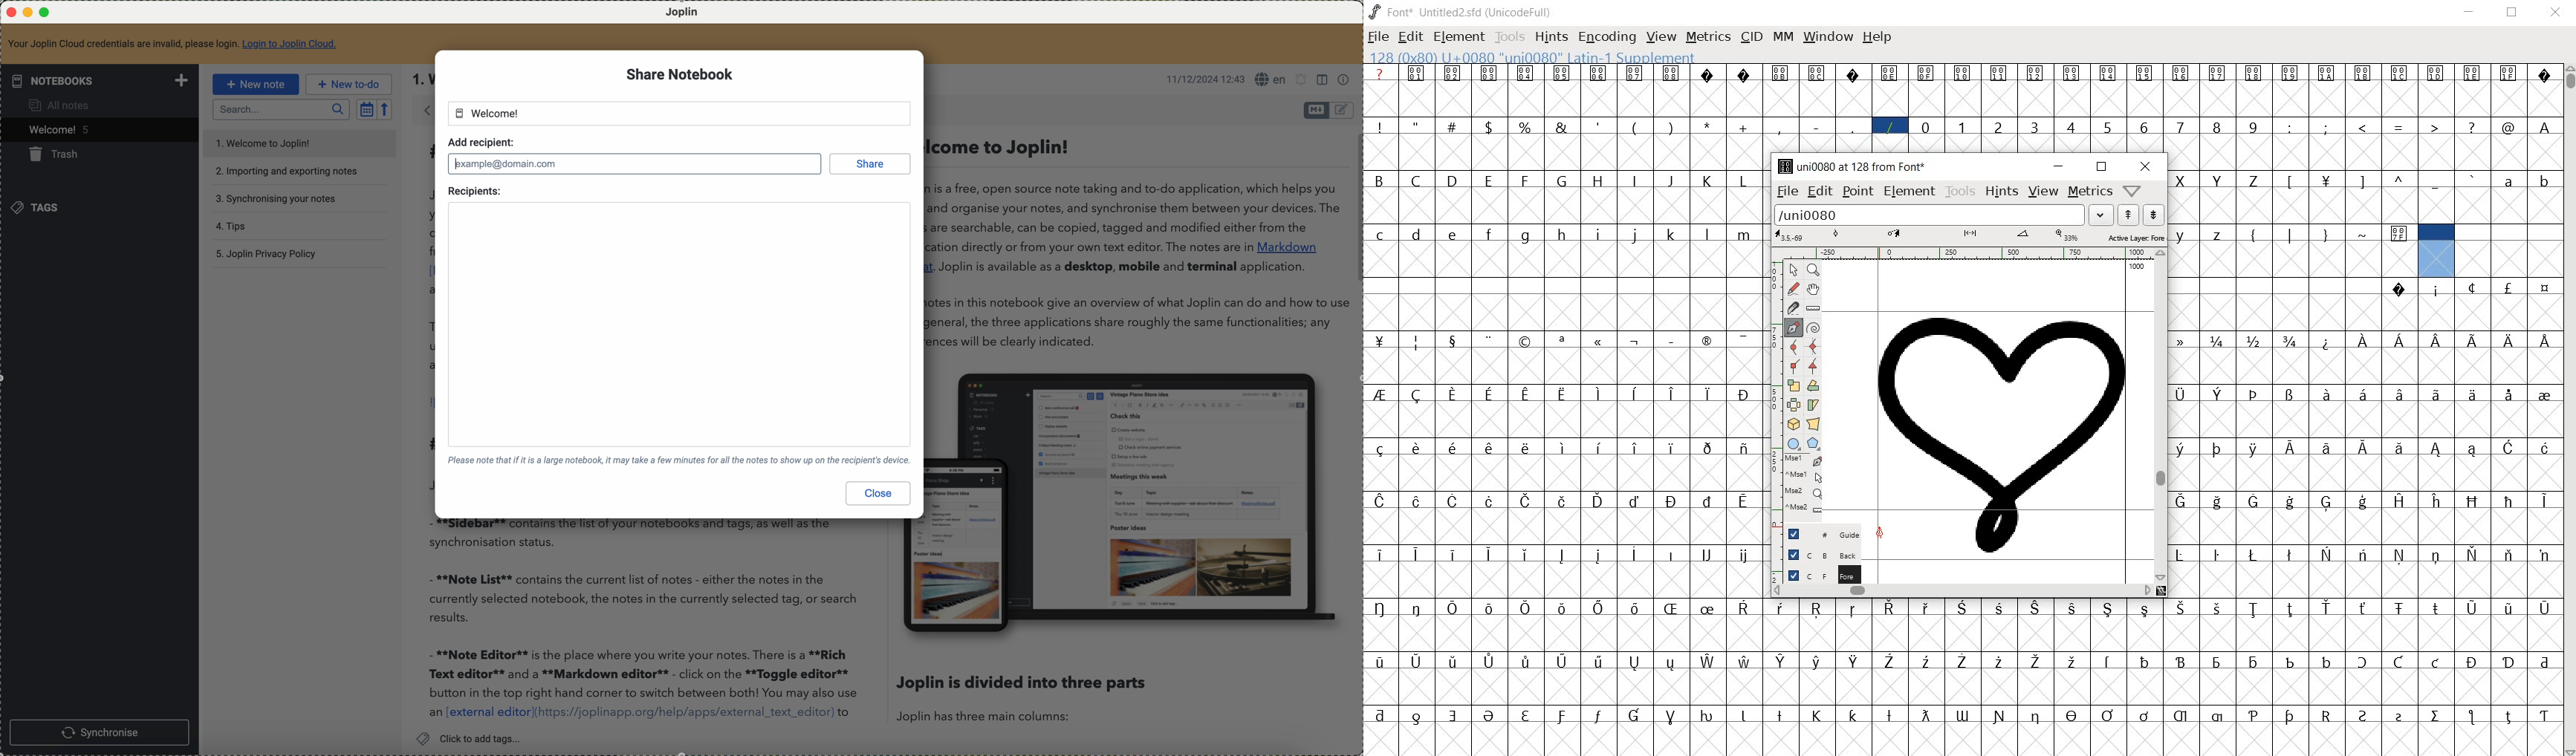  I want to click on glyph, so click(2326, 127).